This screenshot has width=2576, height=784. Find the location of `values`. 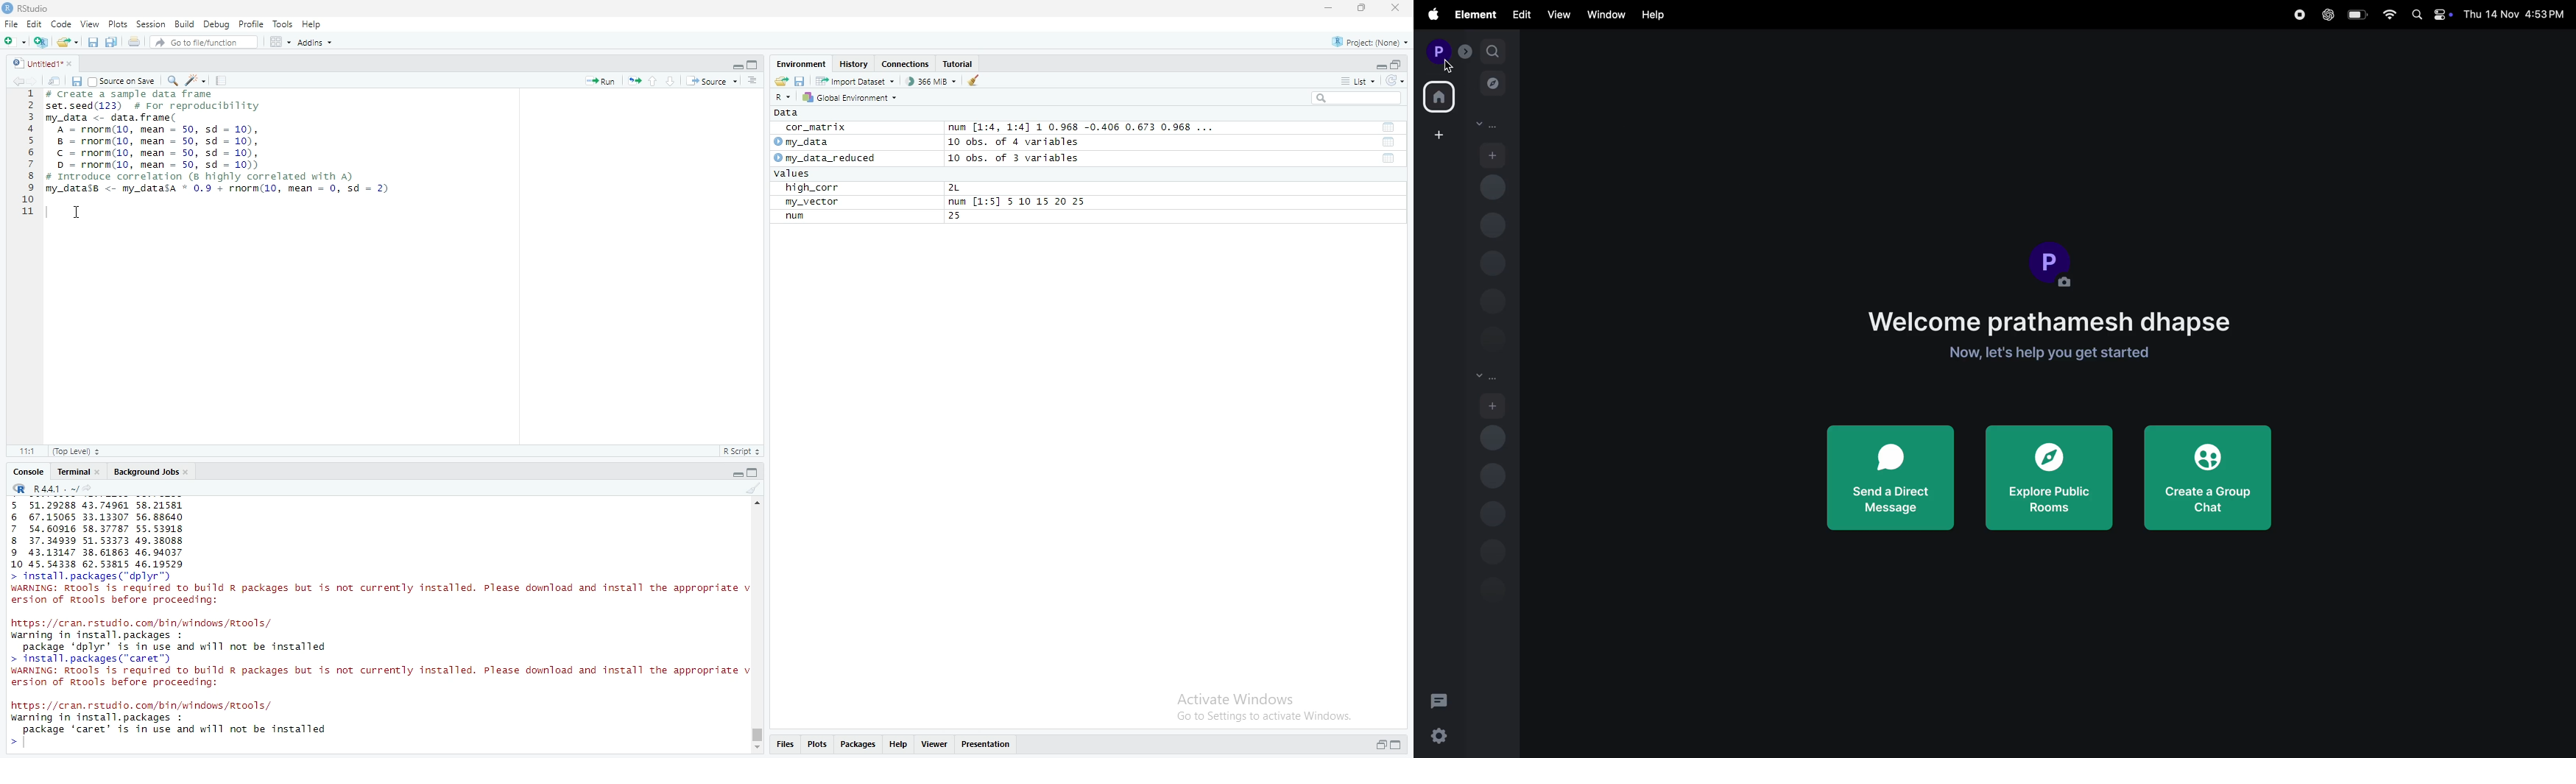

values is located at coordinates (794, 173).